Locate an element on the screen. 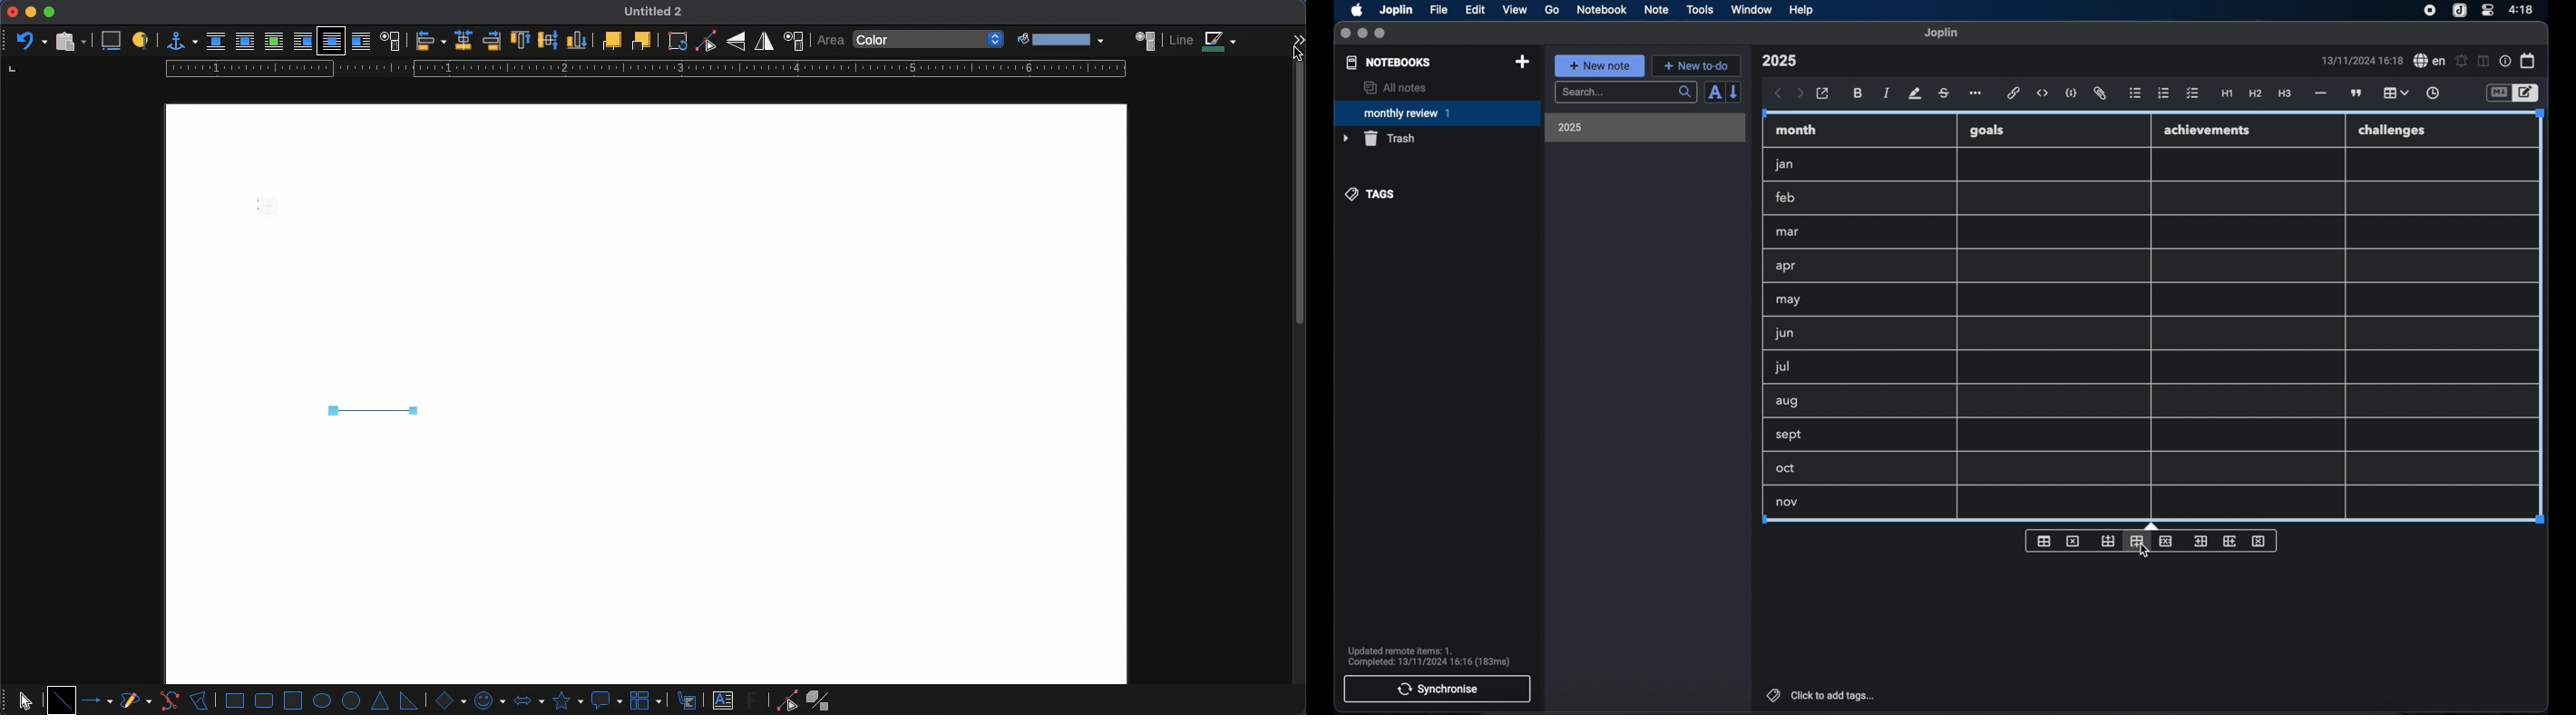 The height and width of the screenshot is (728, 2576). right triangle is located at coordinates (408, 700).